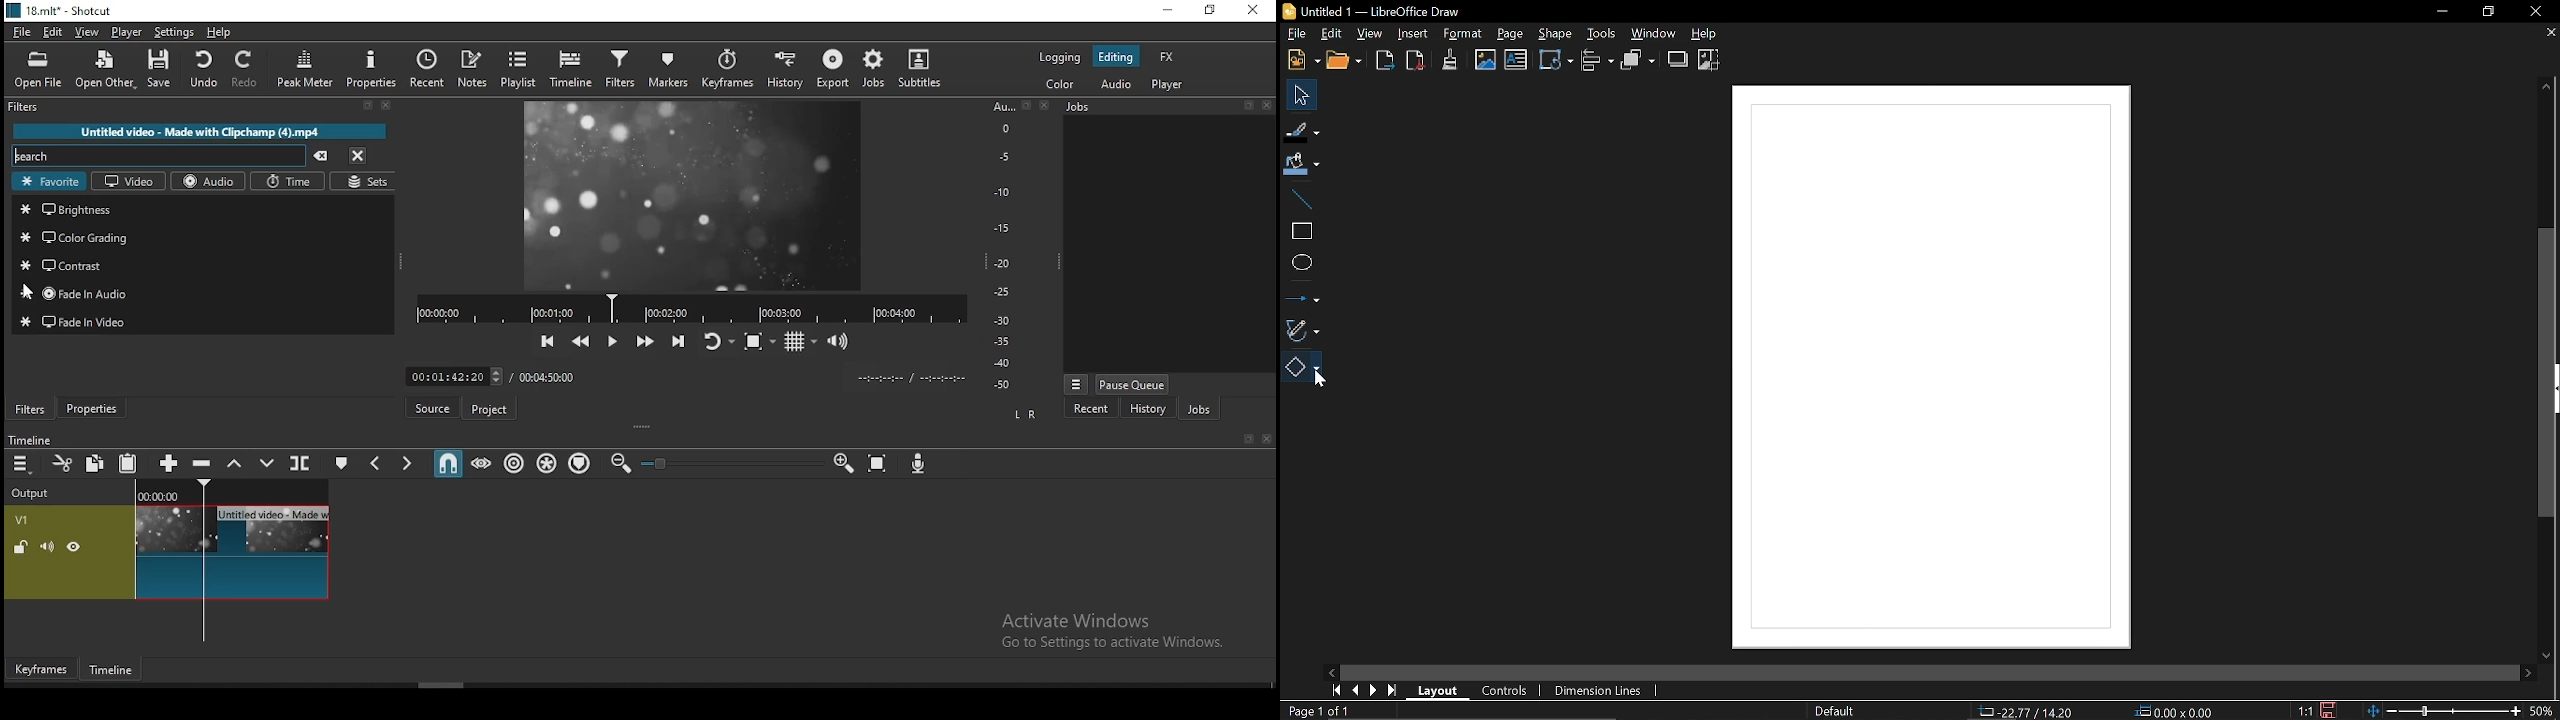 The image size is (2576, 728). Describe the element at coordinates (1638, 60) in the screenshot. I see `Arrange` at that location.